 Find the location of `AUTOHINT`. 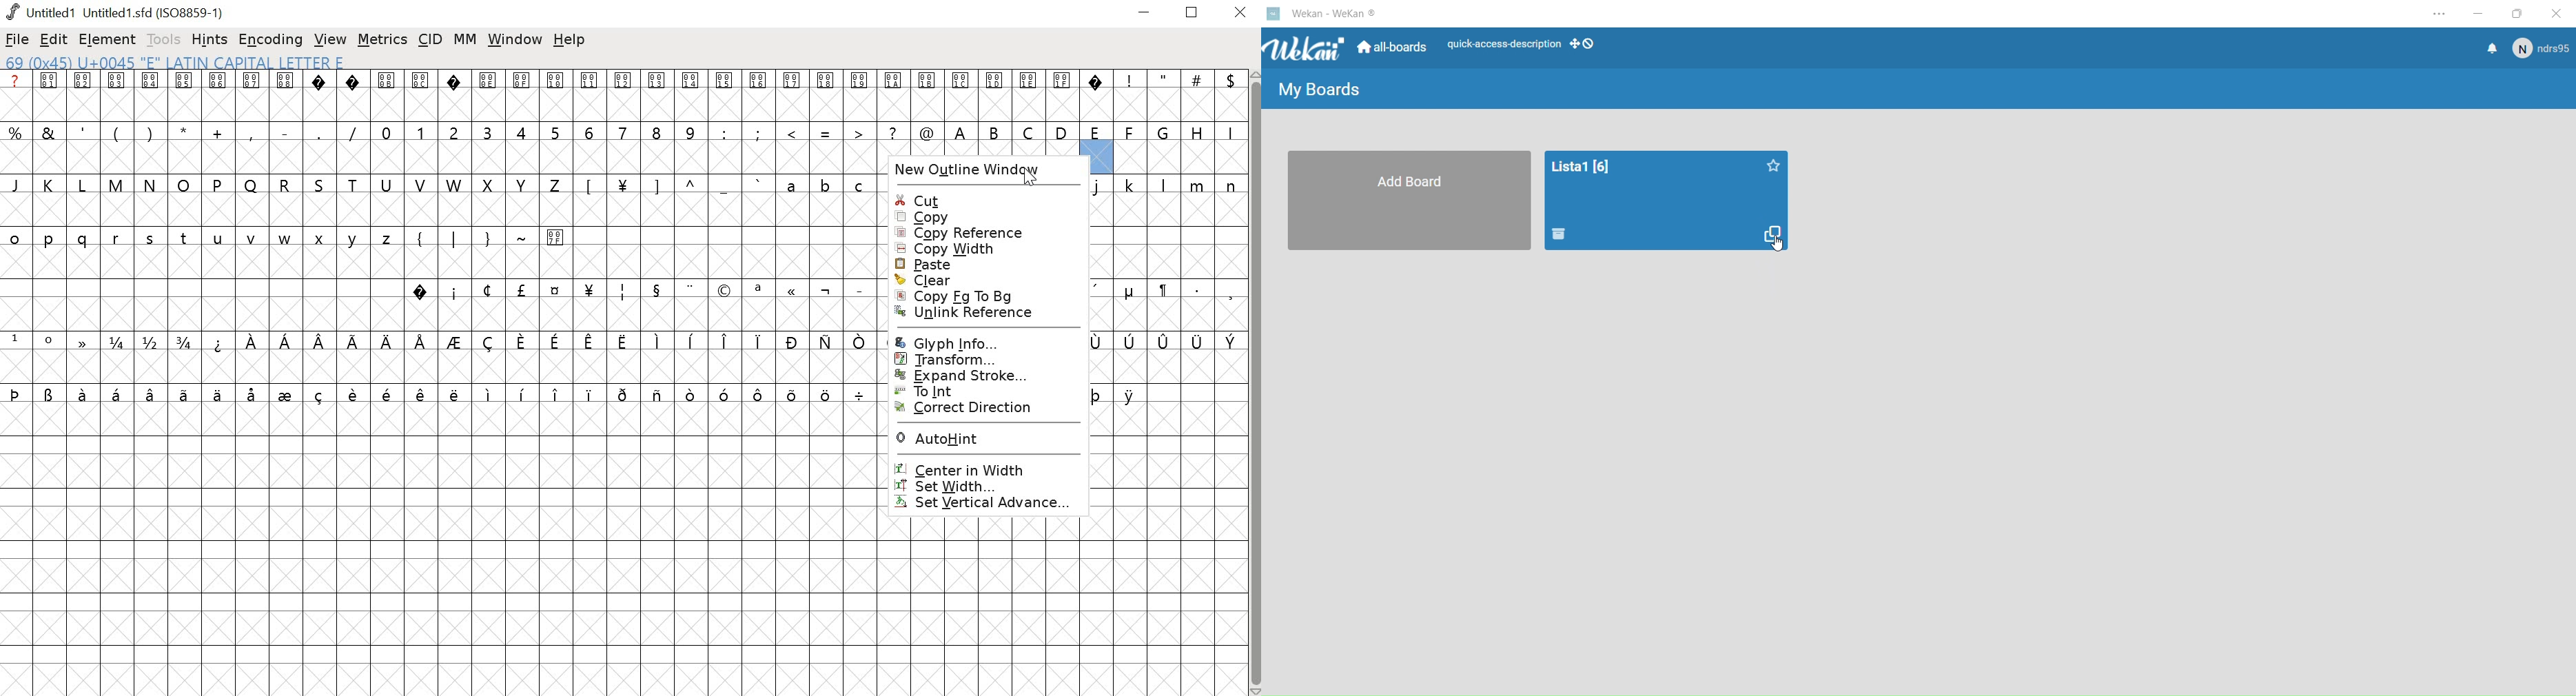

AUTOHINT is located at coordinates (974, 436).